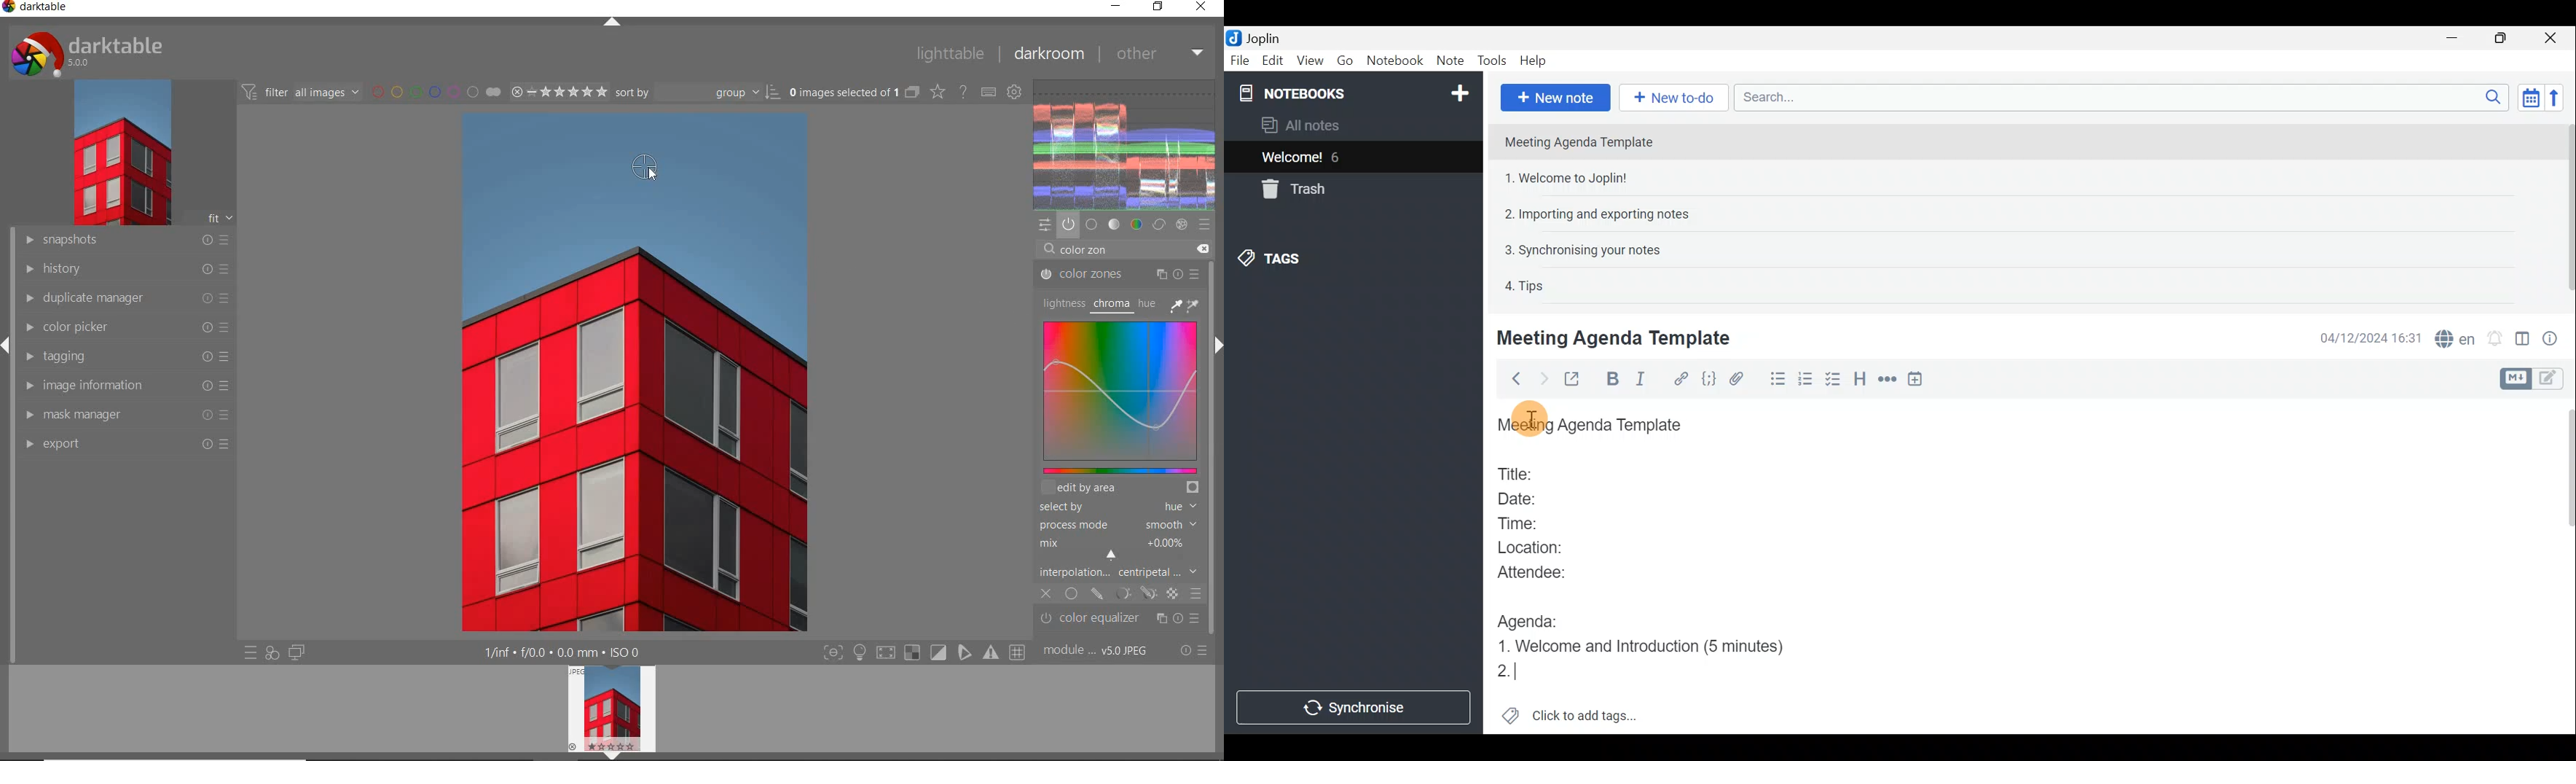 This screenshot has width=2576, height=784. What do you see at coordinates (832, 653) in the screenshot?
I see `focus` at bounding box center [832, 653].